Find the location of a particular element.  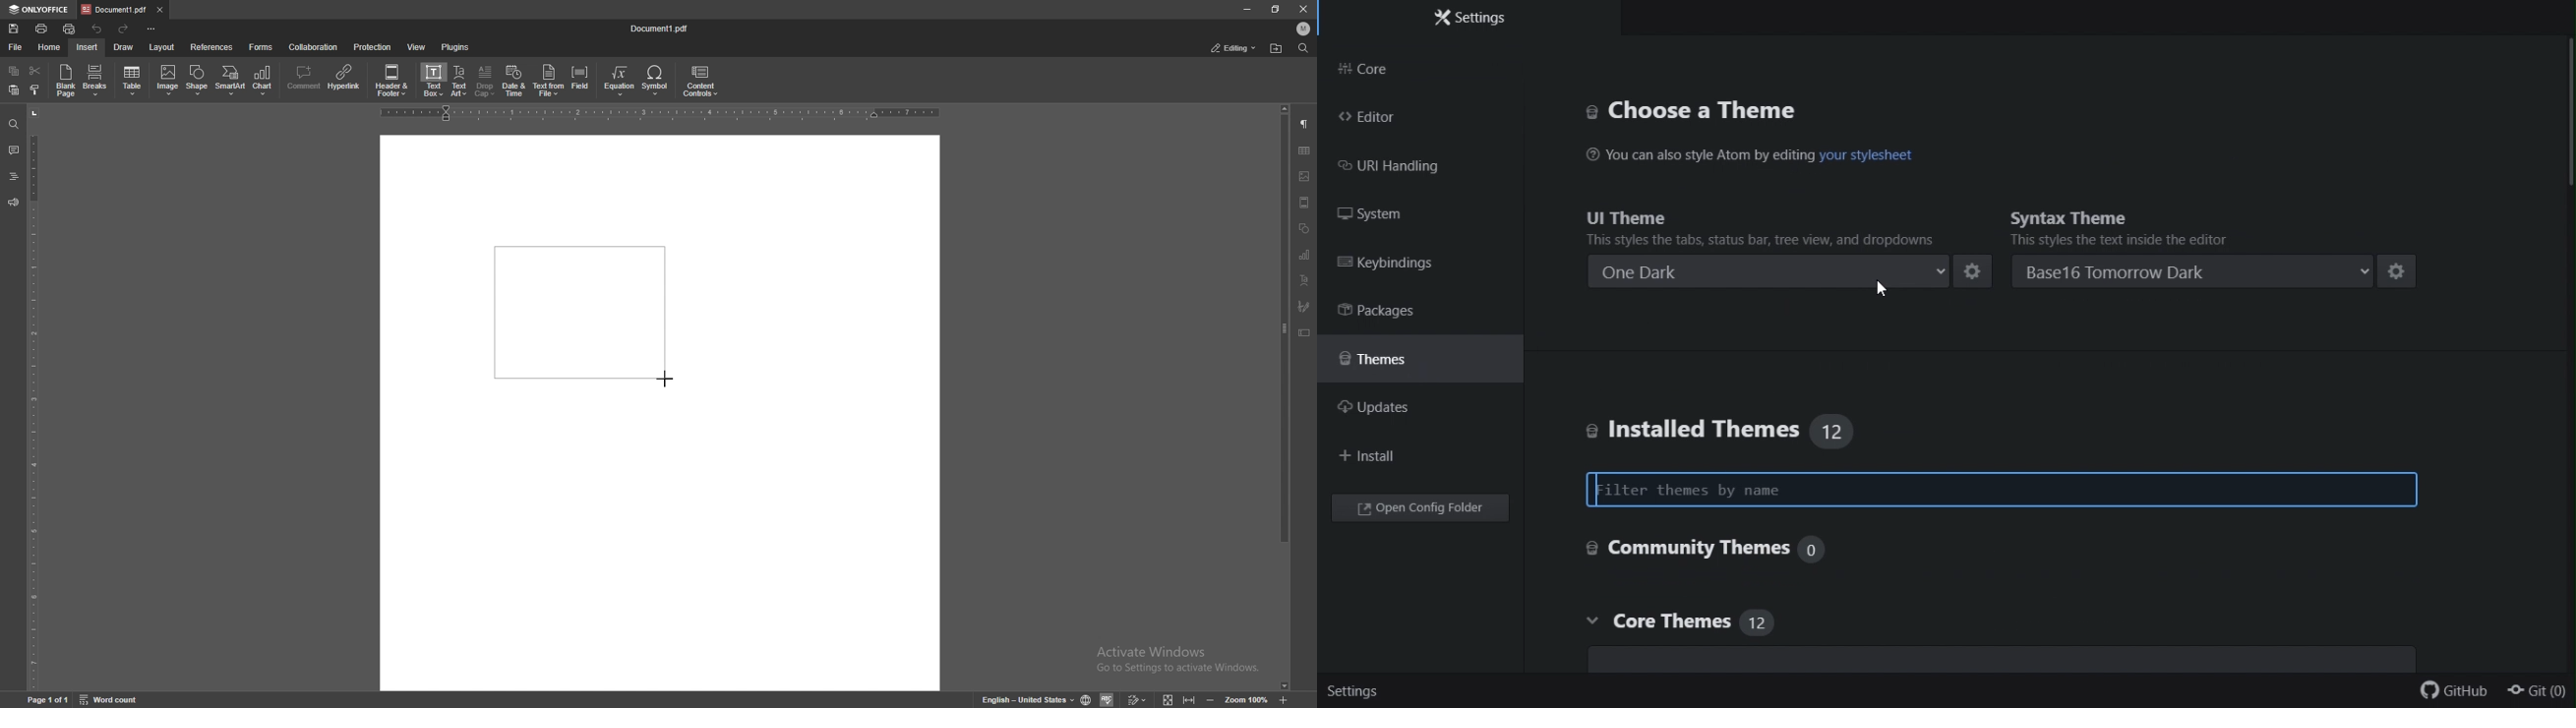

undo is located at coordinates (99, 29).